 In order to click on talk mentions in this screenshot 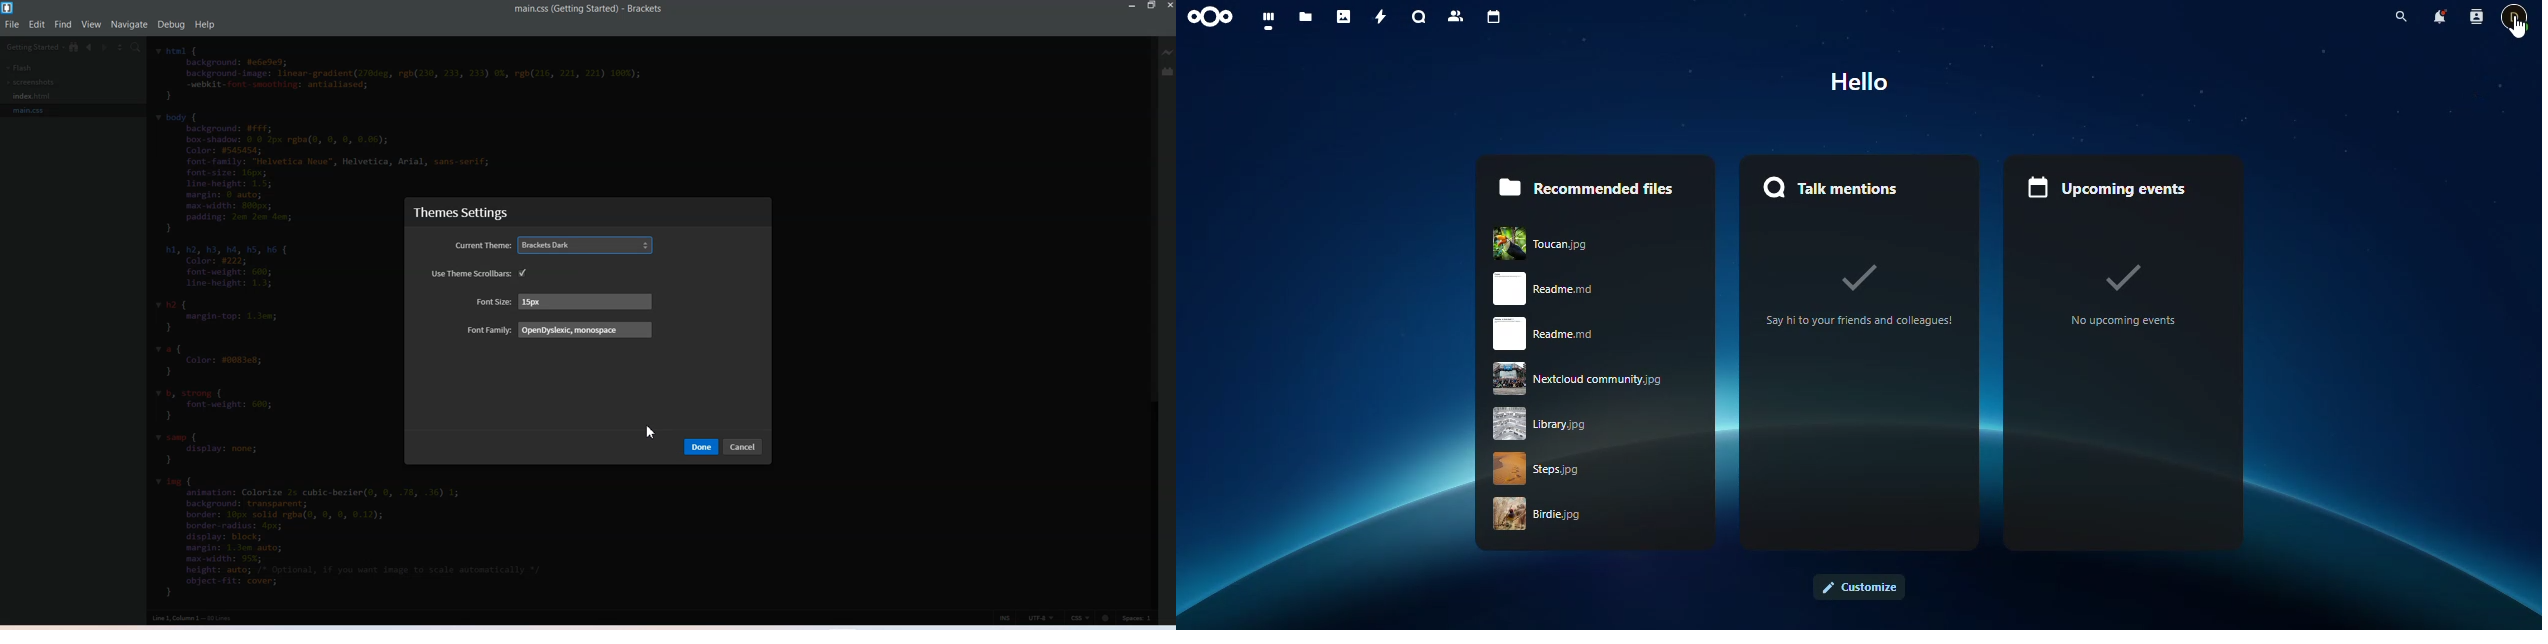, I will do `click(1848, 186)`.